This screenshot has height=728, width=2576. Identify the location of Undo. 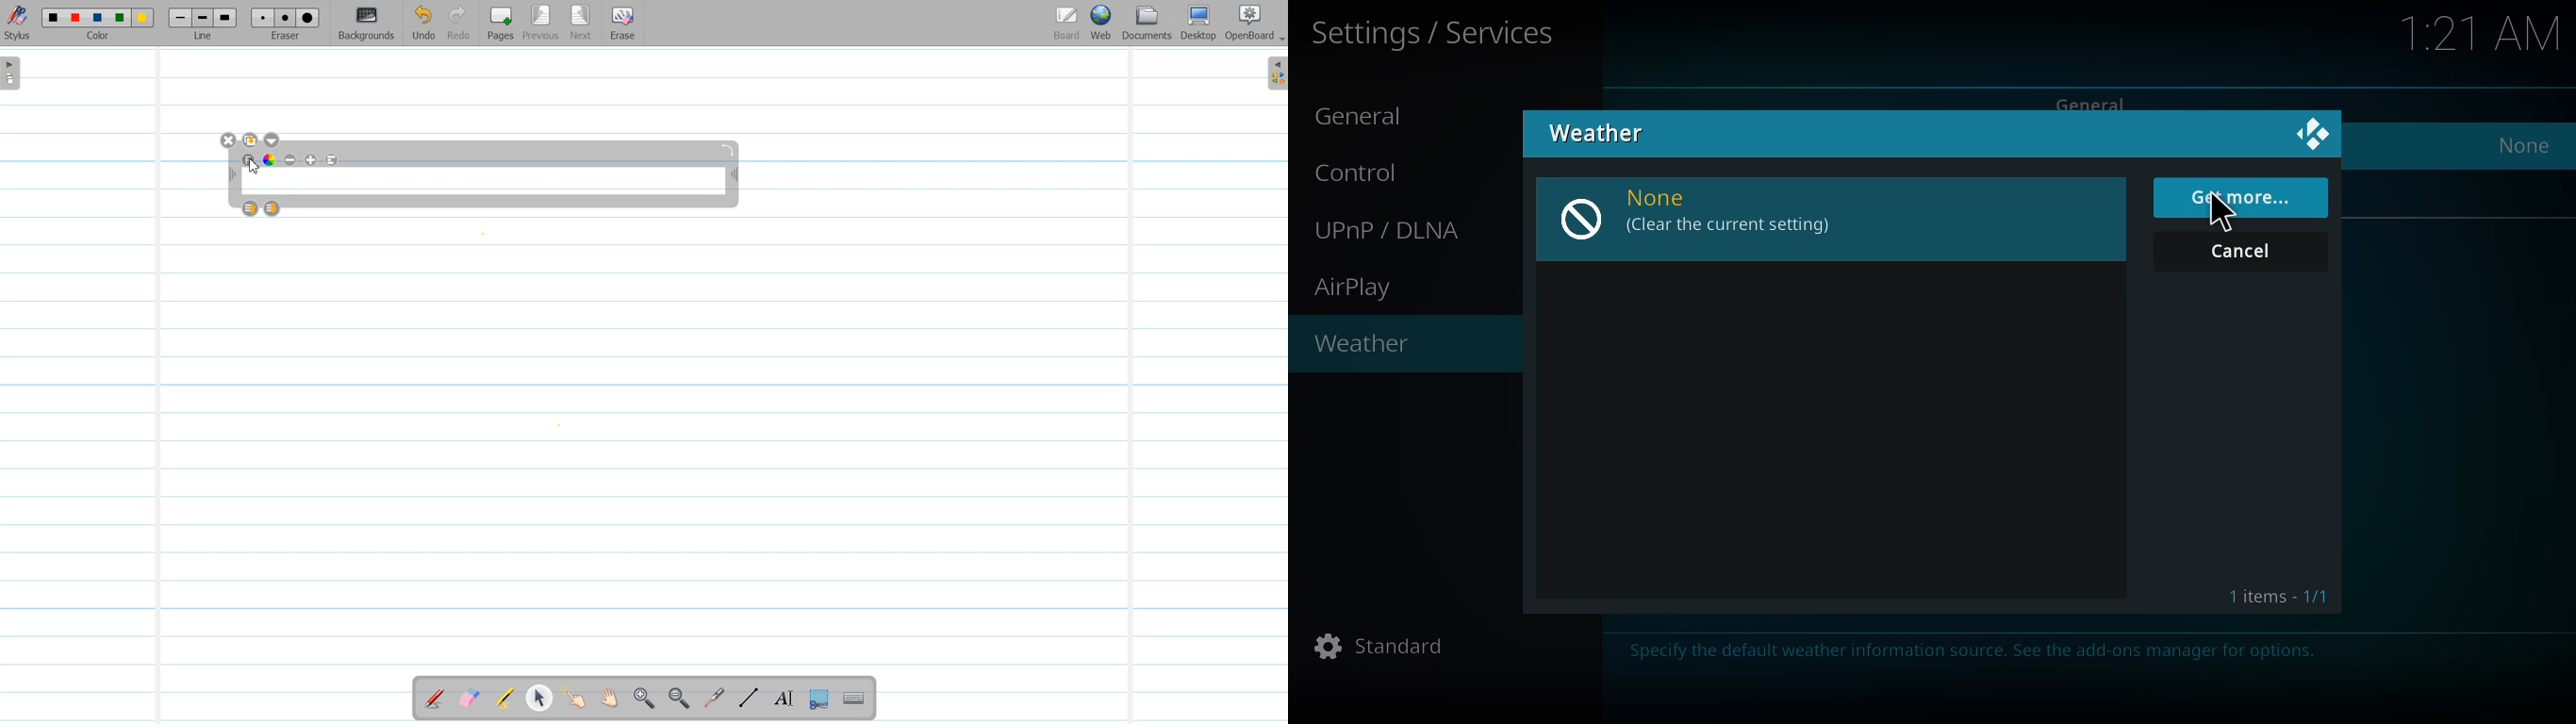
(423, 24).